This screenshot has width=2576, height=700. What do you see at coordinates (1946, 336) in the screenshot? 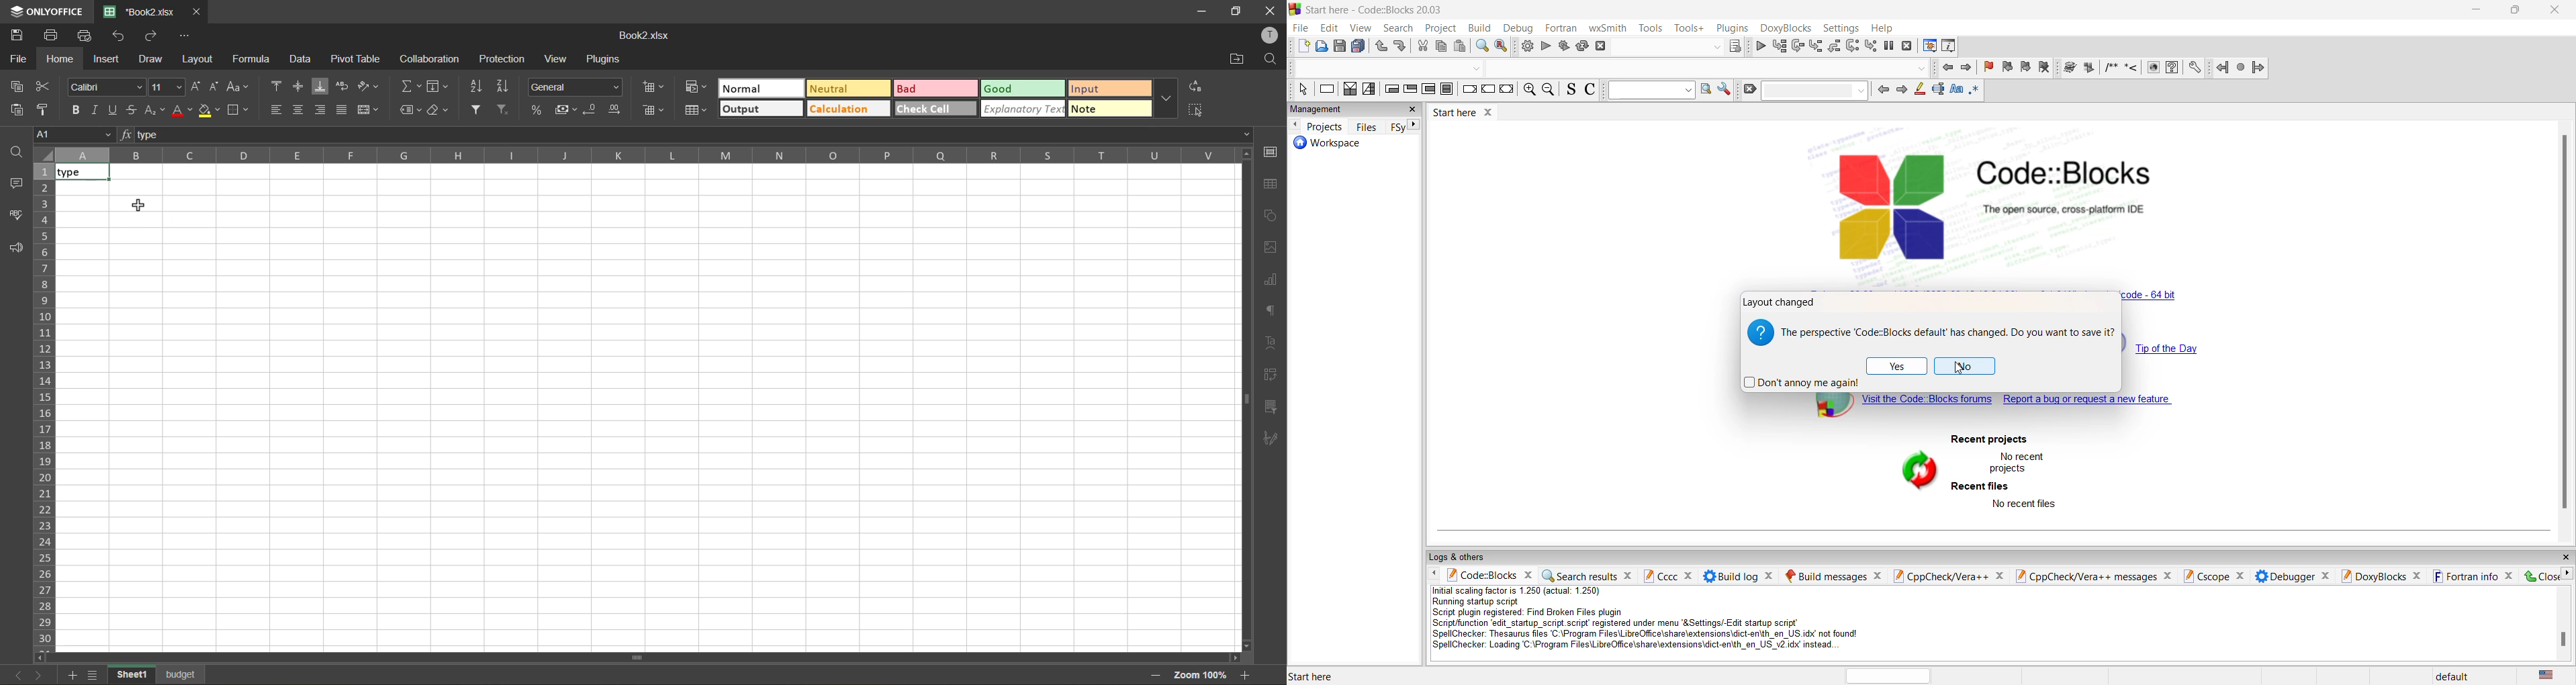
I see `save text` at bounding box center [1946, 336].